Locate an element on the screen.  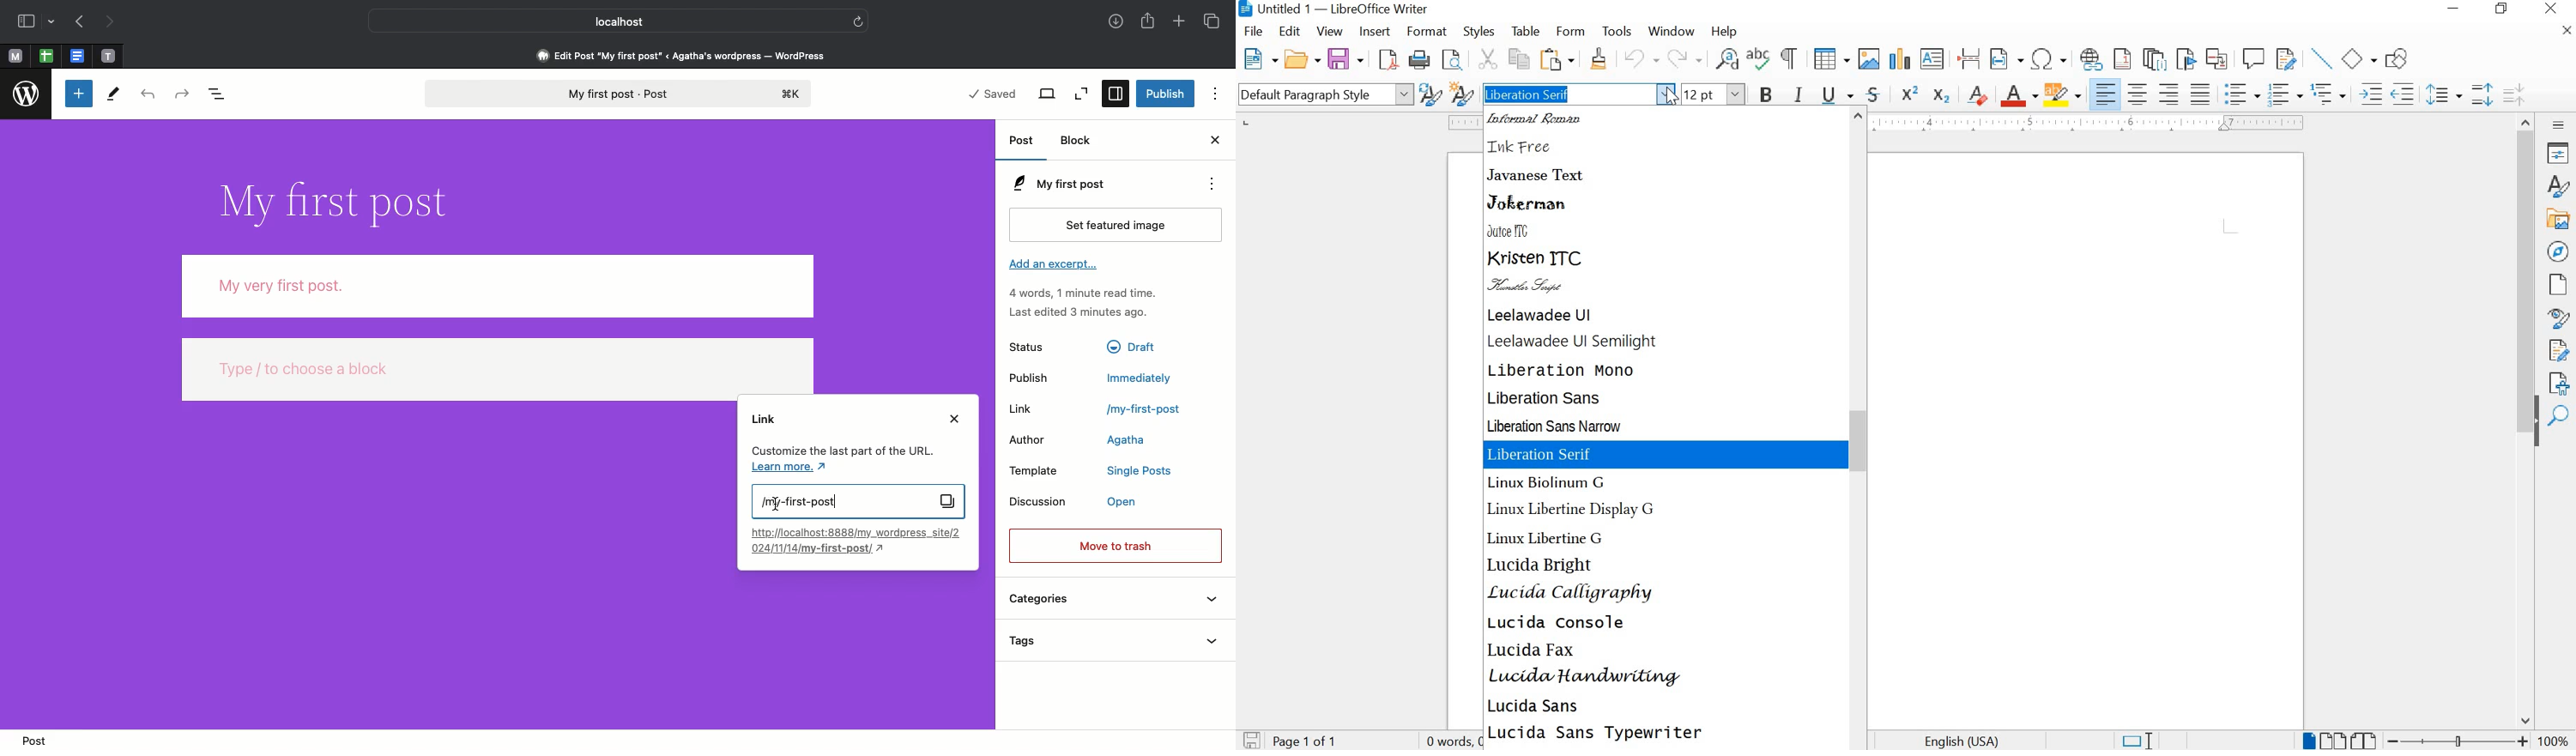
INK FREE is located at coordinates (1526, 146).